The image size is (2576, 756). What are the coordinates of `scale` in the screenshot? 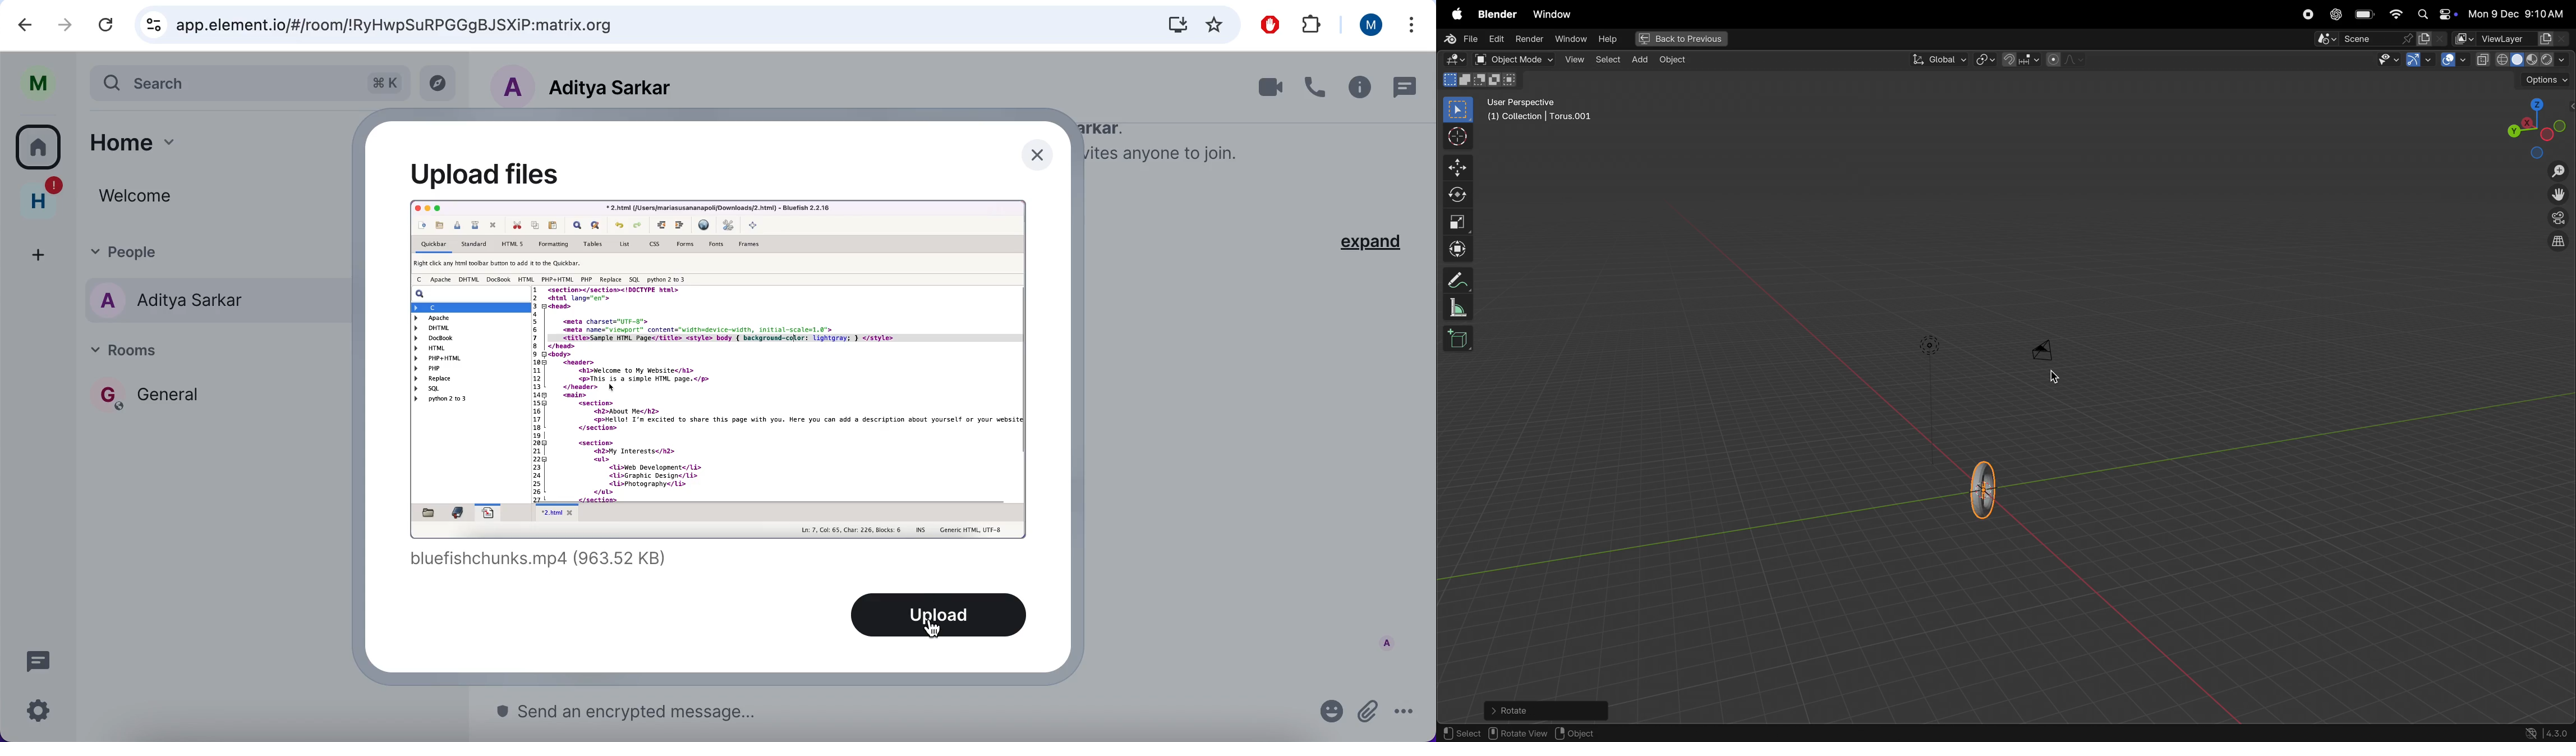 It's located at (1459, 221).